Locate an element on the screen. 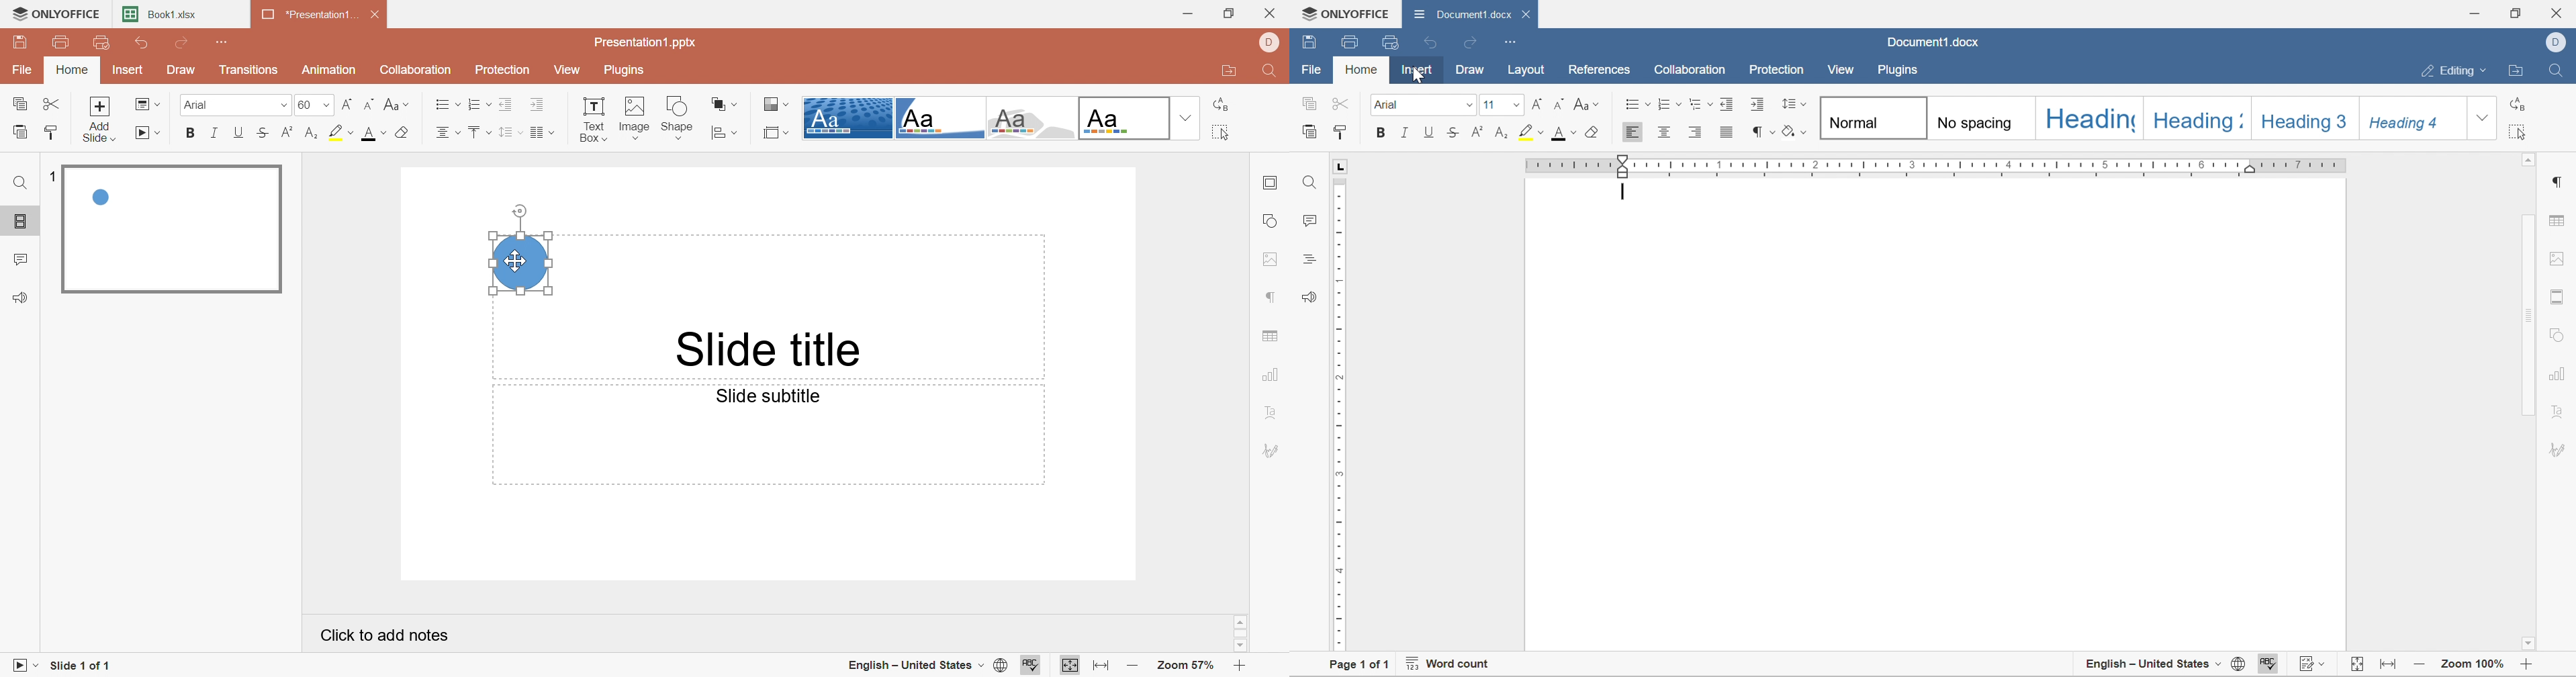  Page 1 of 1 is located at coordinates (1360, 666).